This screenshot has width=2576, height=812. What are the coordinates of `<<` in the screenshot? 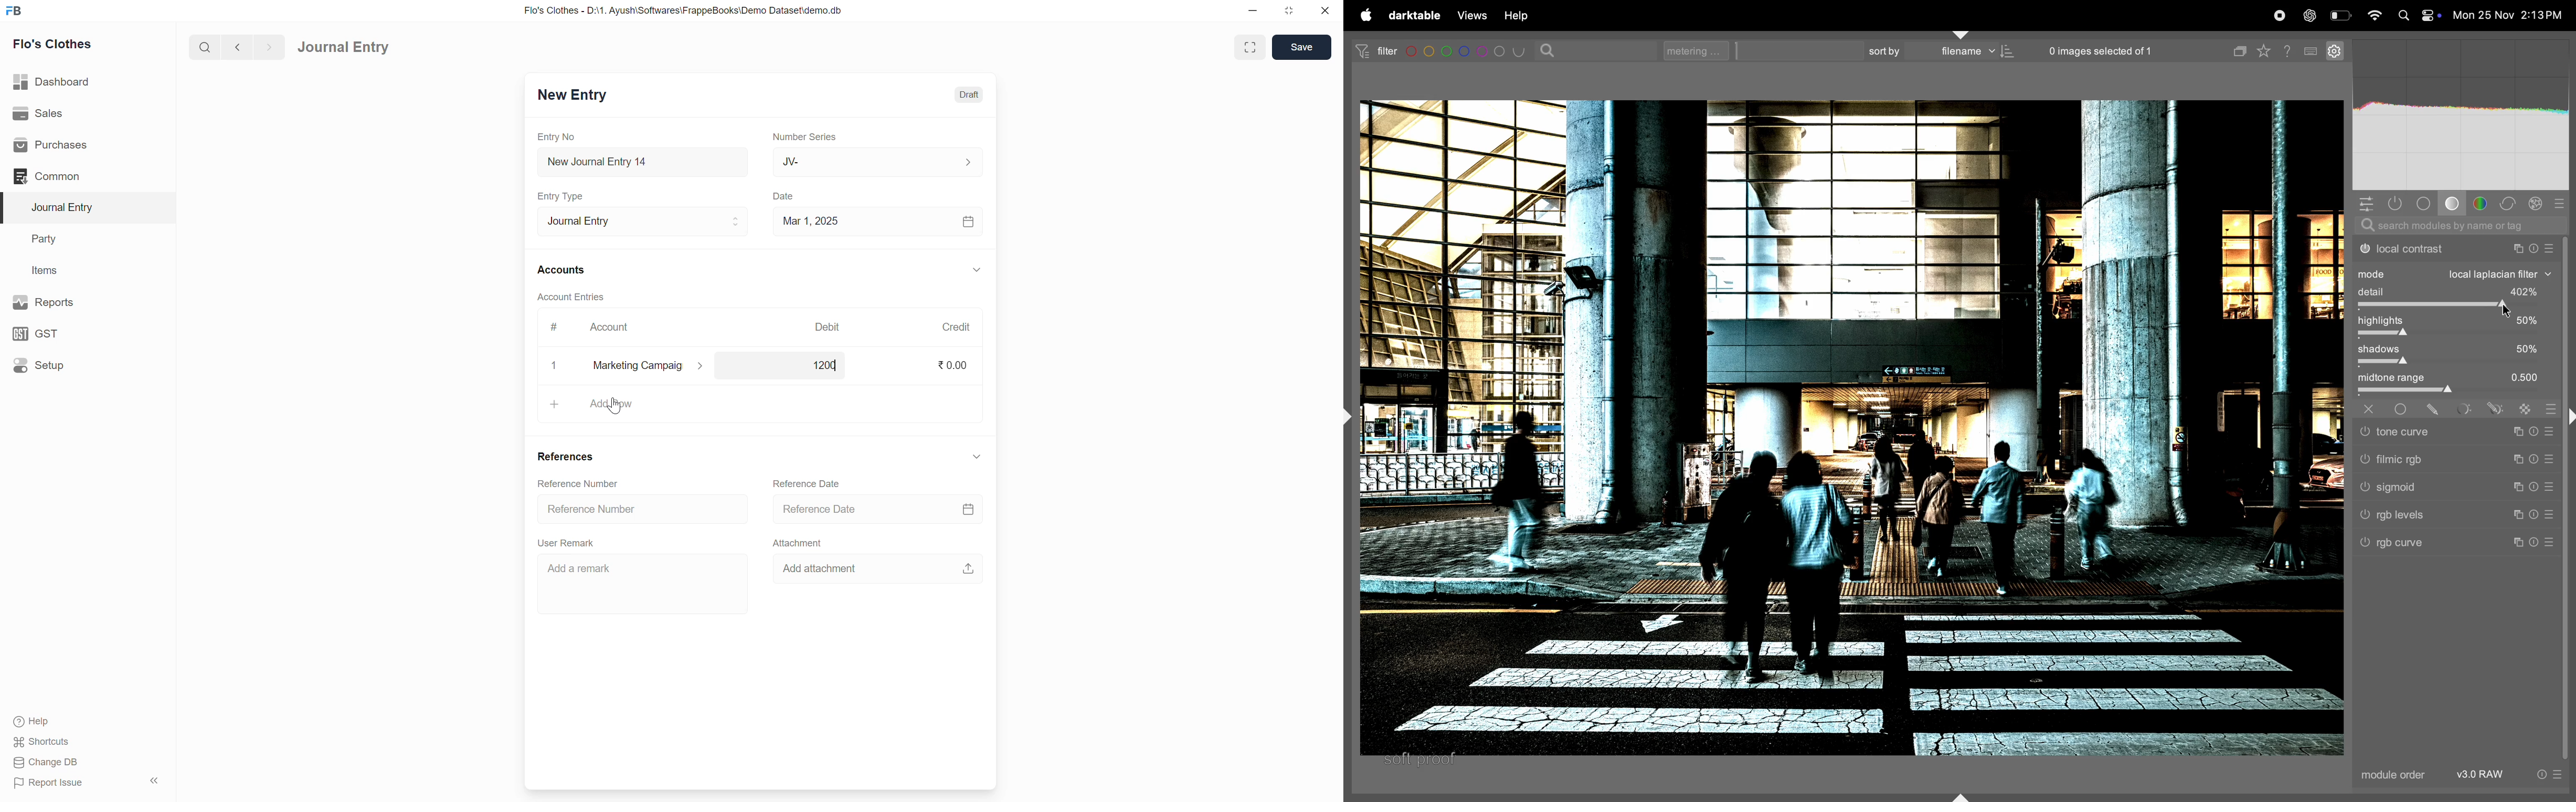 It's located at (154, 781).